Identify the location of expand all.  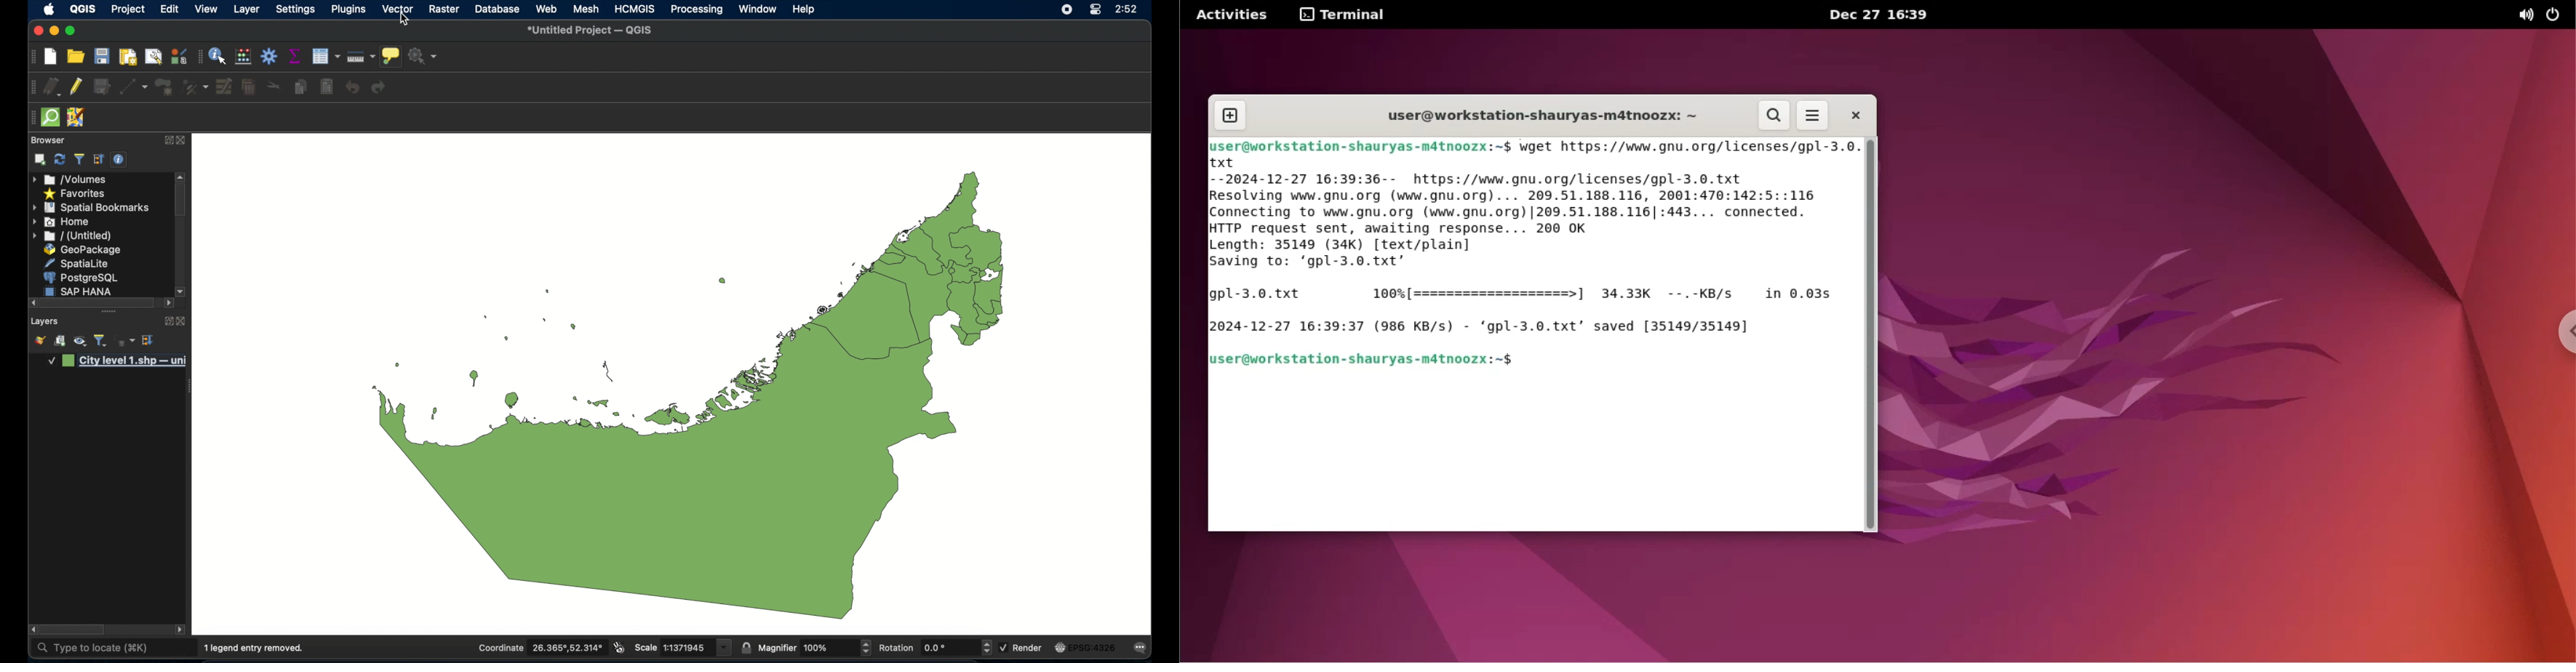
(99, 160).